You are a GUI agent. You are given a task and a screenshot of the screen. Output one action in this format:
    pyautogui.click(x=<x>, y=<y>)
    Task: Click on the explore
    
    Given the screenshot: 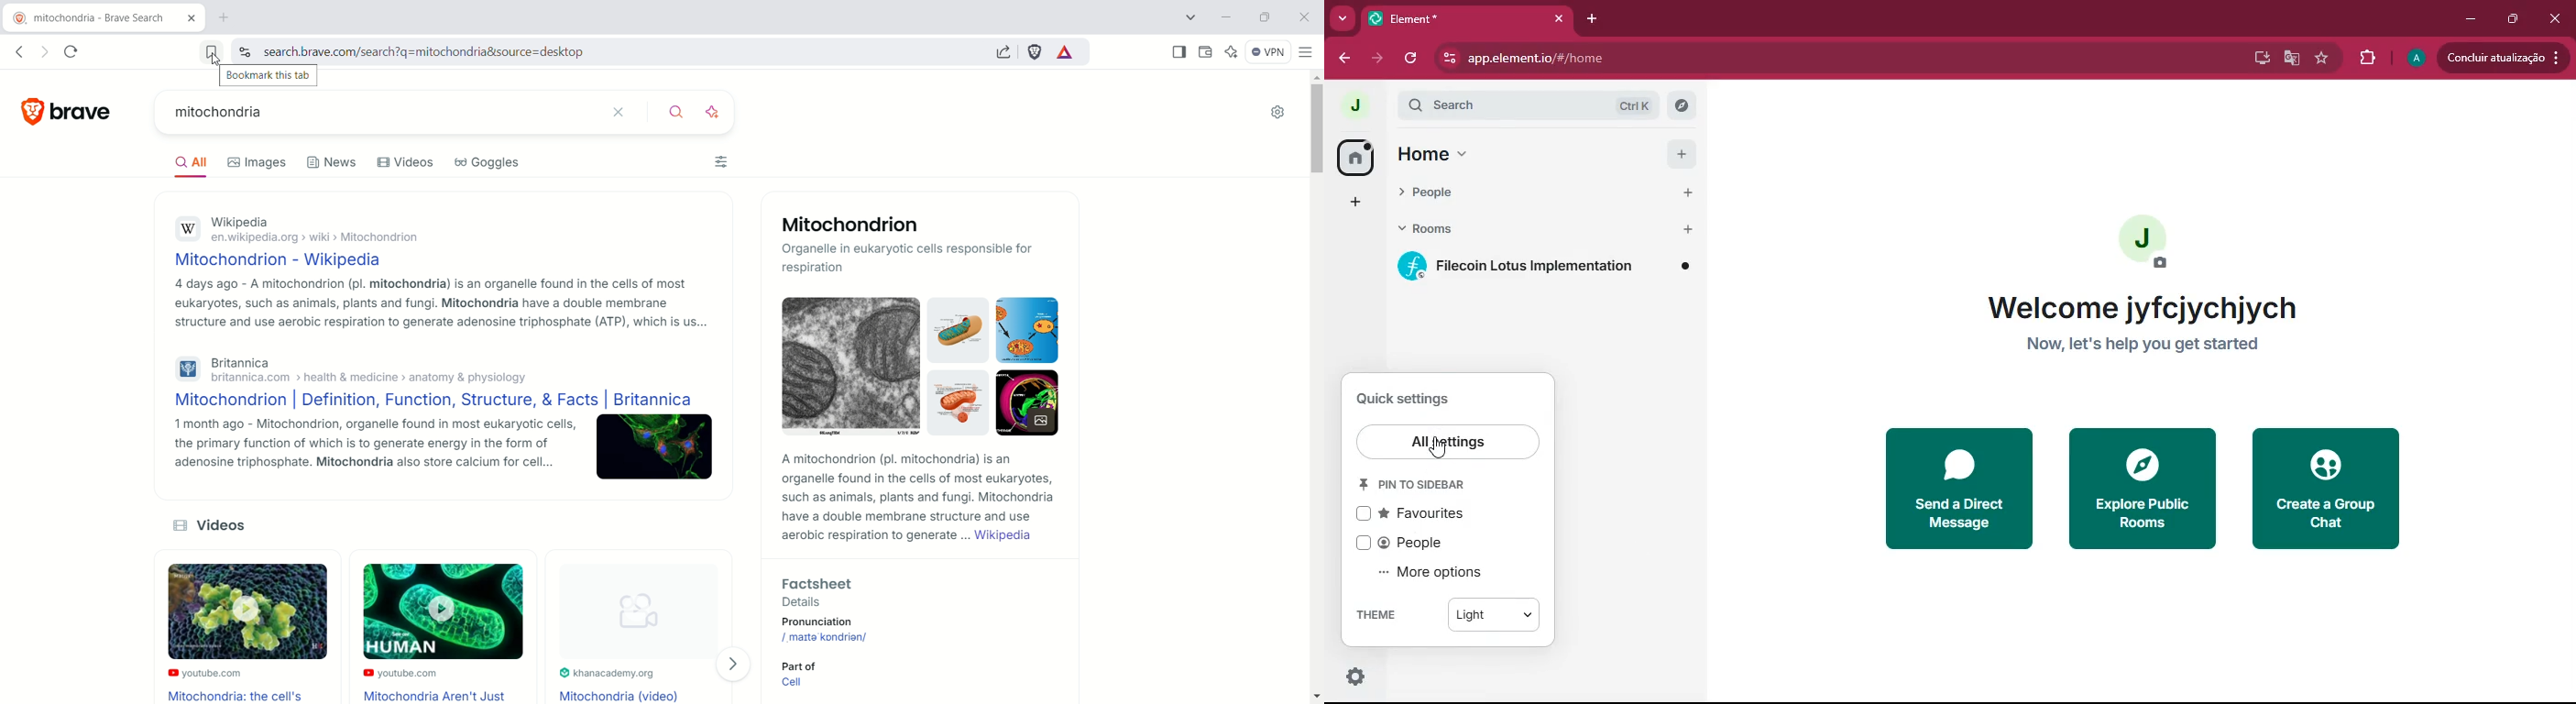 What is the action you would take?
    pyautogui.click(x=2143, y=490)
    